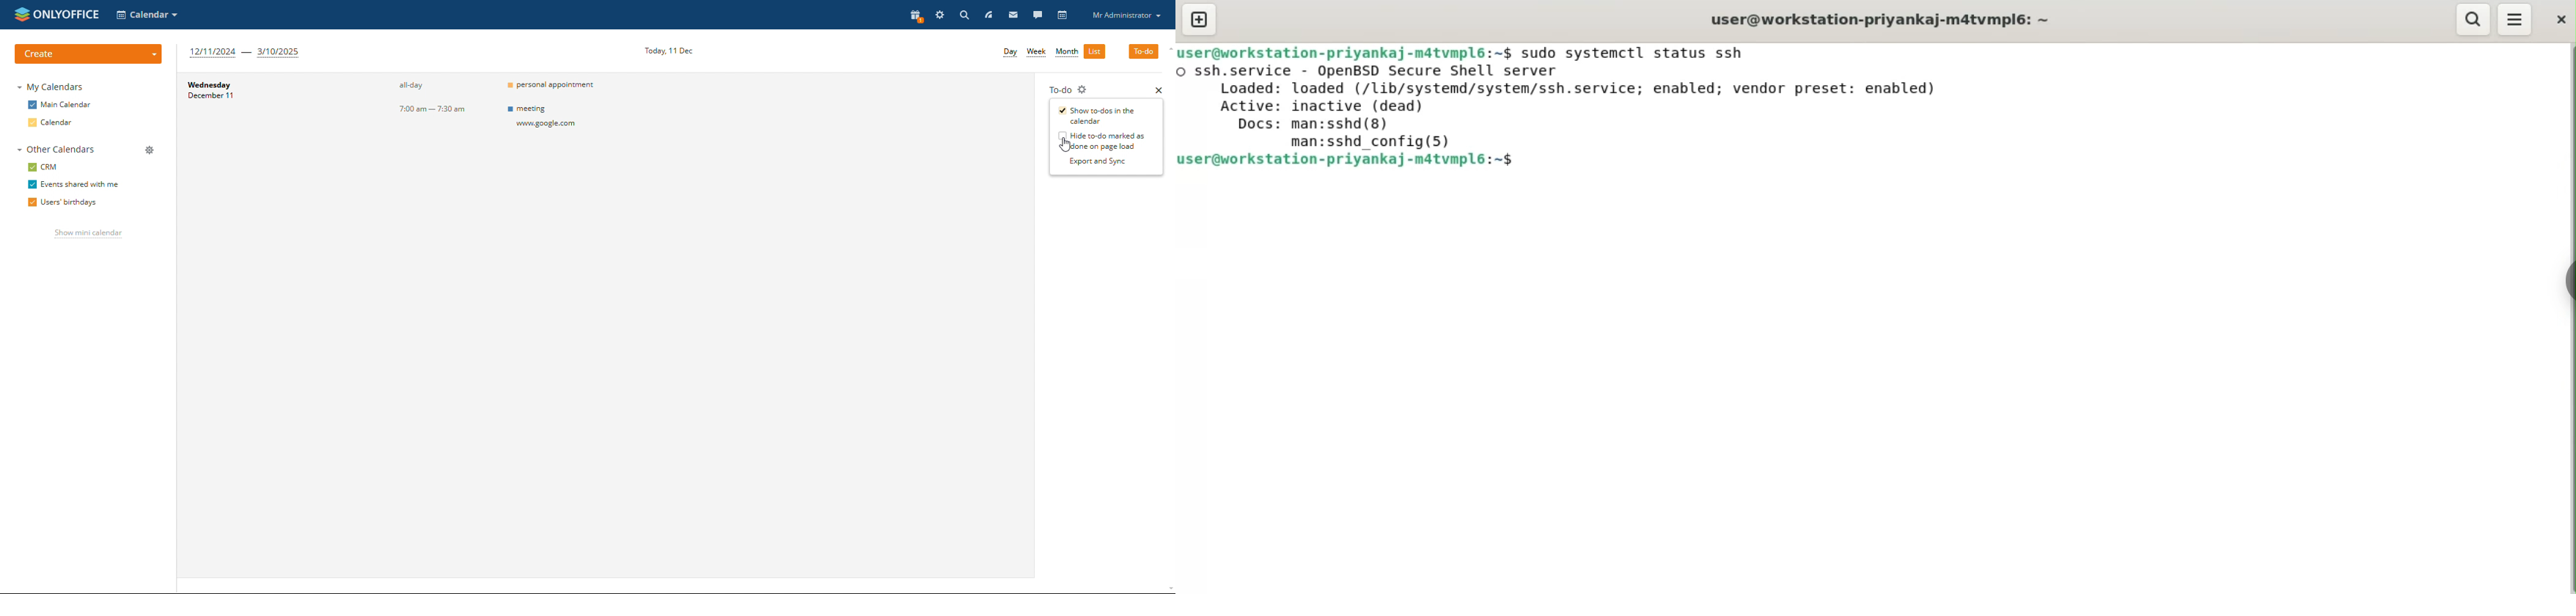 This screenshot has width=2576, height=616. I want to click on Toggle button, so click(2562, 279).